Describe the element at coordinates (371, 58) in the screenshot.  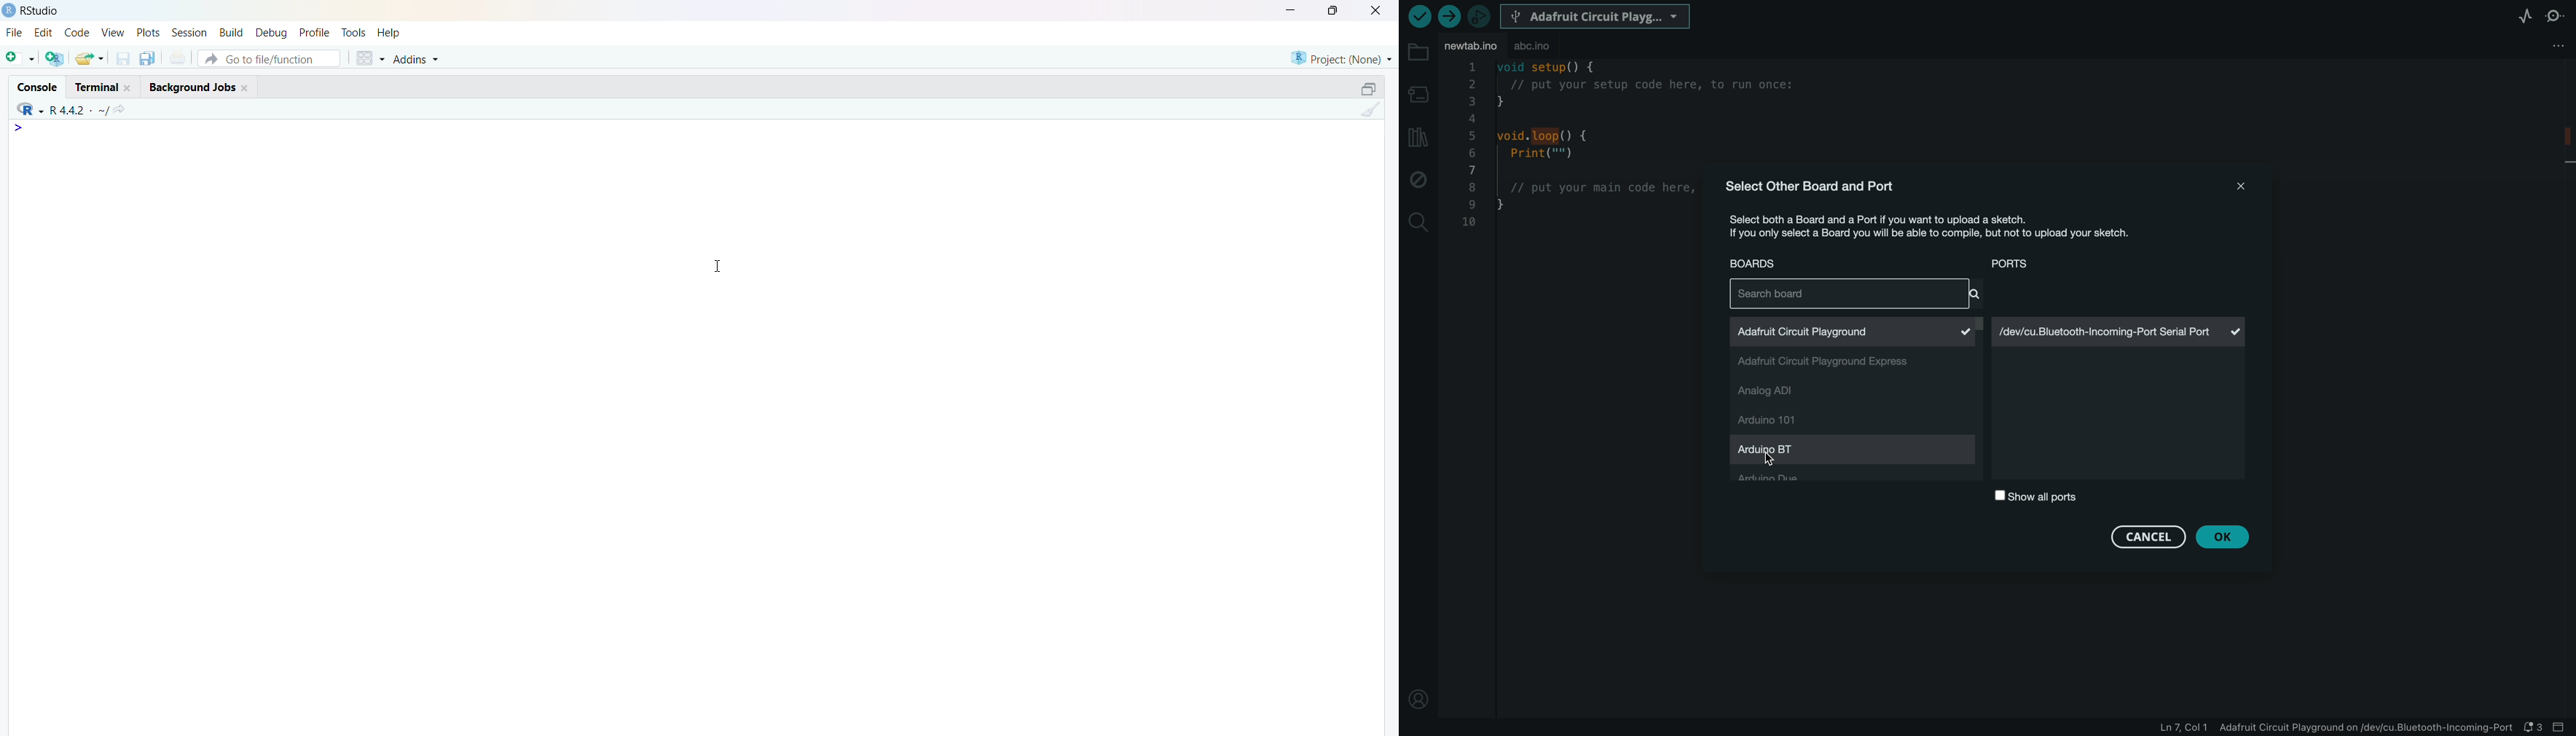
I see `grid` at that location.